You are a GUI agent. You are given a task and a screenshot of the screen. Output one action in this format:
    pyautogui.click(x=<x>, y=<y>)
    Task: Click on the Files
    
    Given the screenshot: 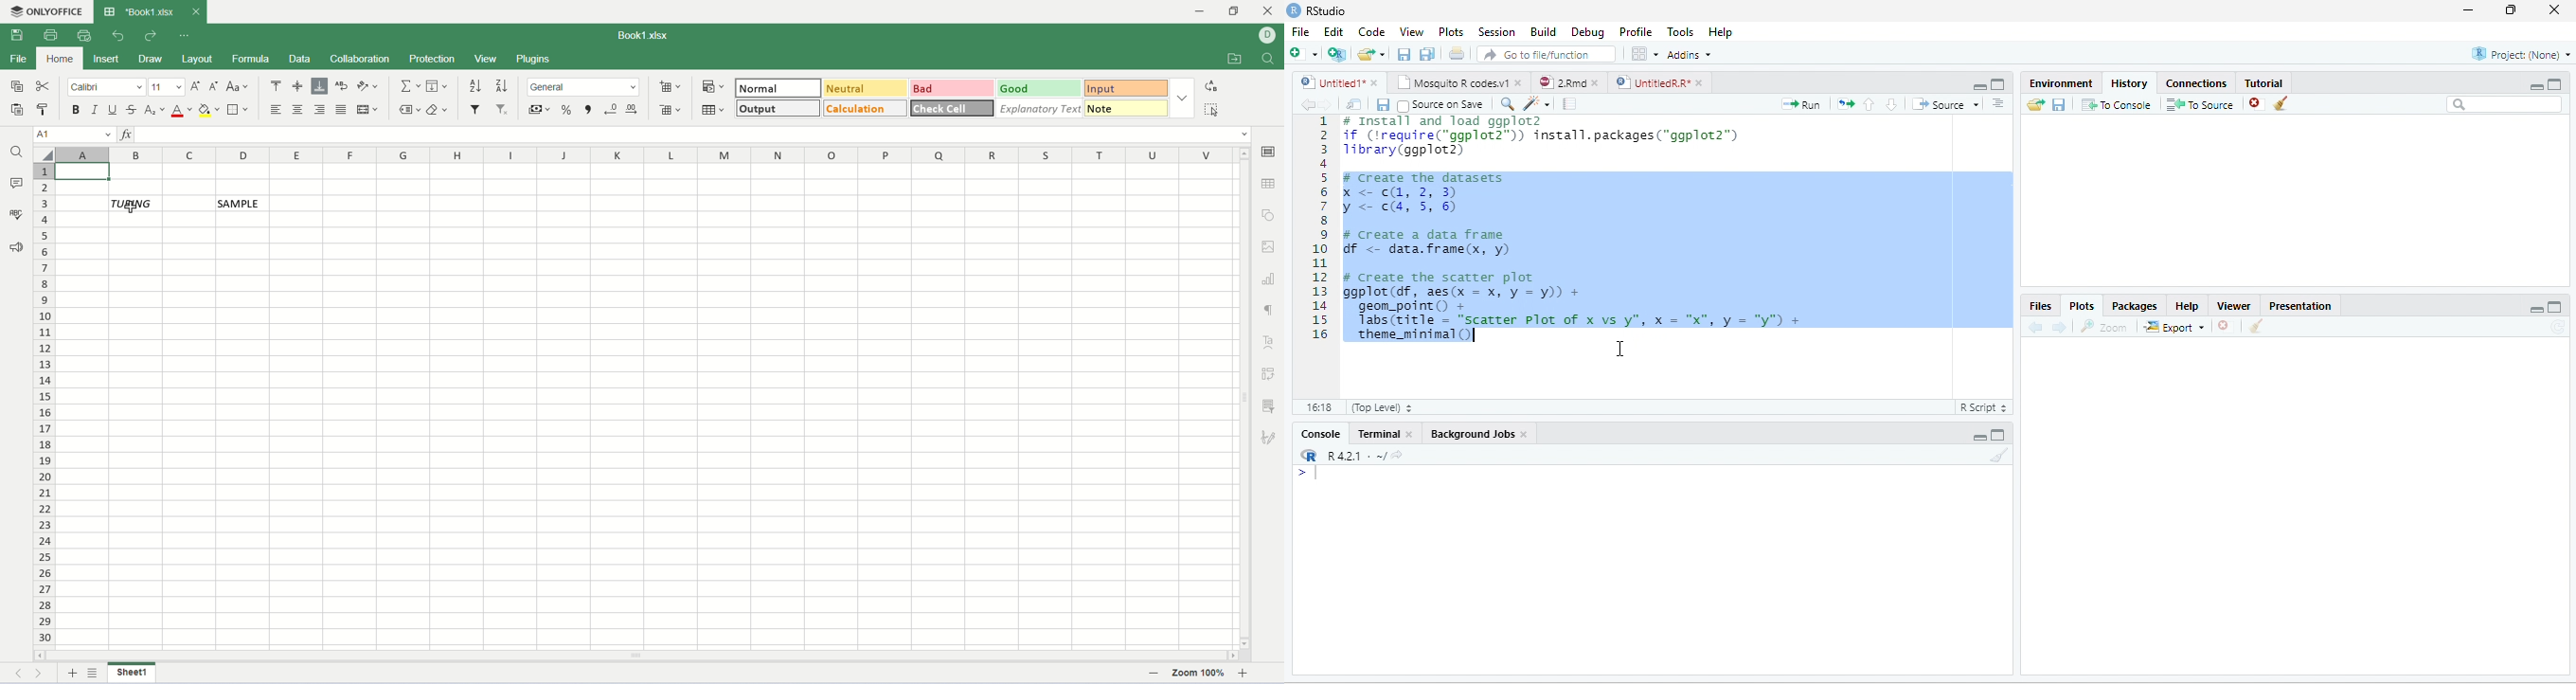 What is the action you would take?
    pyautogui.click(x=2040, y=305)
    